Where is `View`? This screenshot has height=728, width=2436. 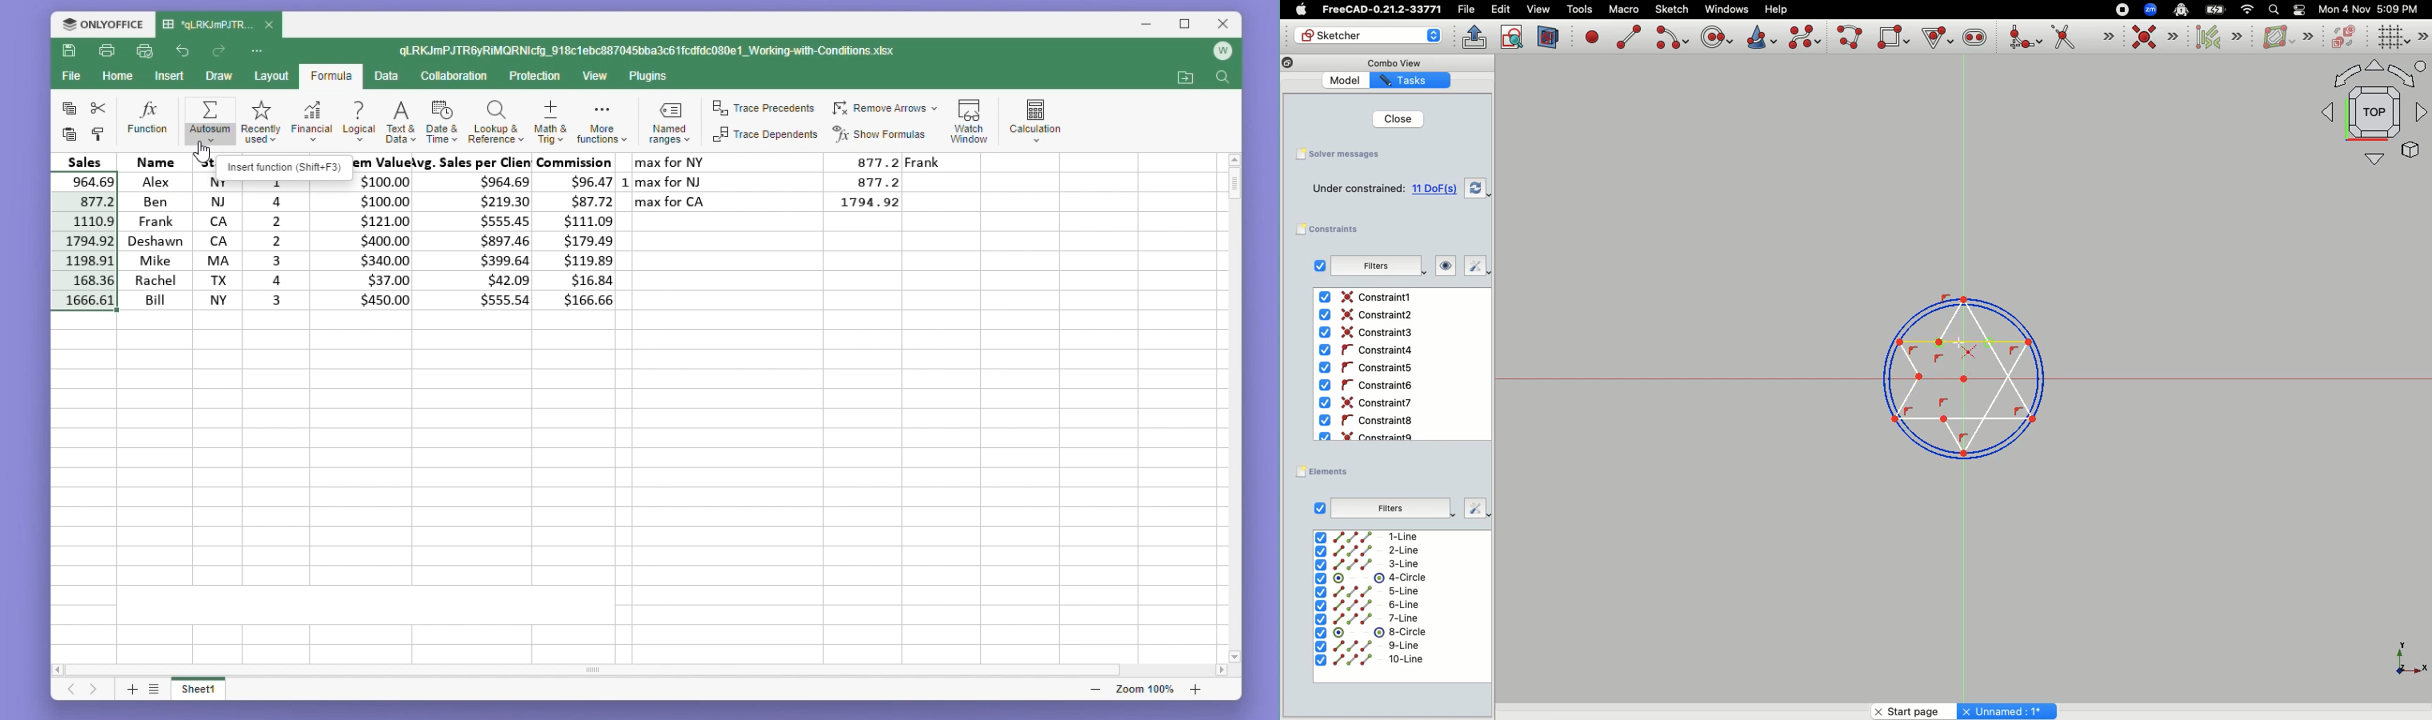 View is located at coordinates (596, 76).